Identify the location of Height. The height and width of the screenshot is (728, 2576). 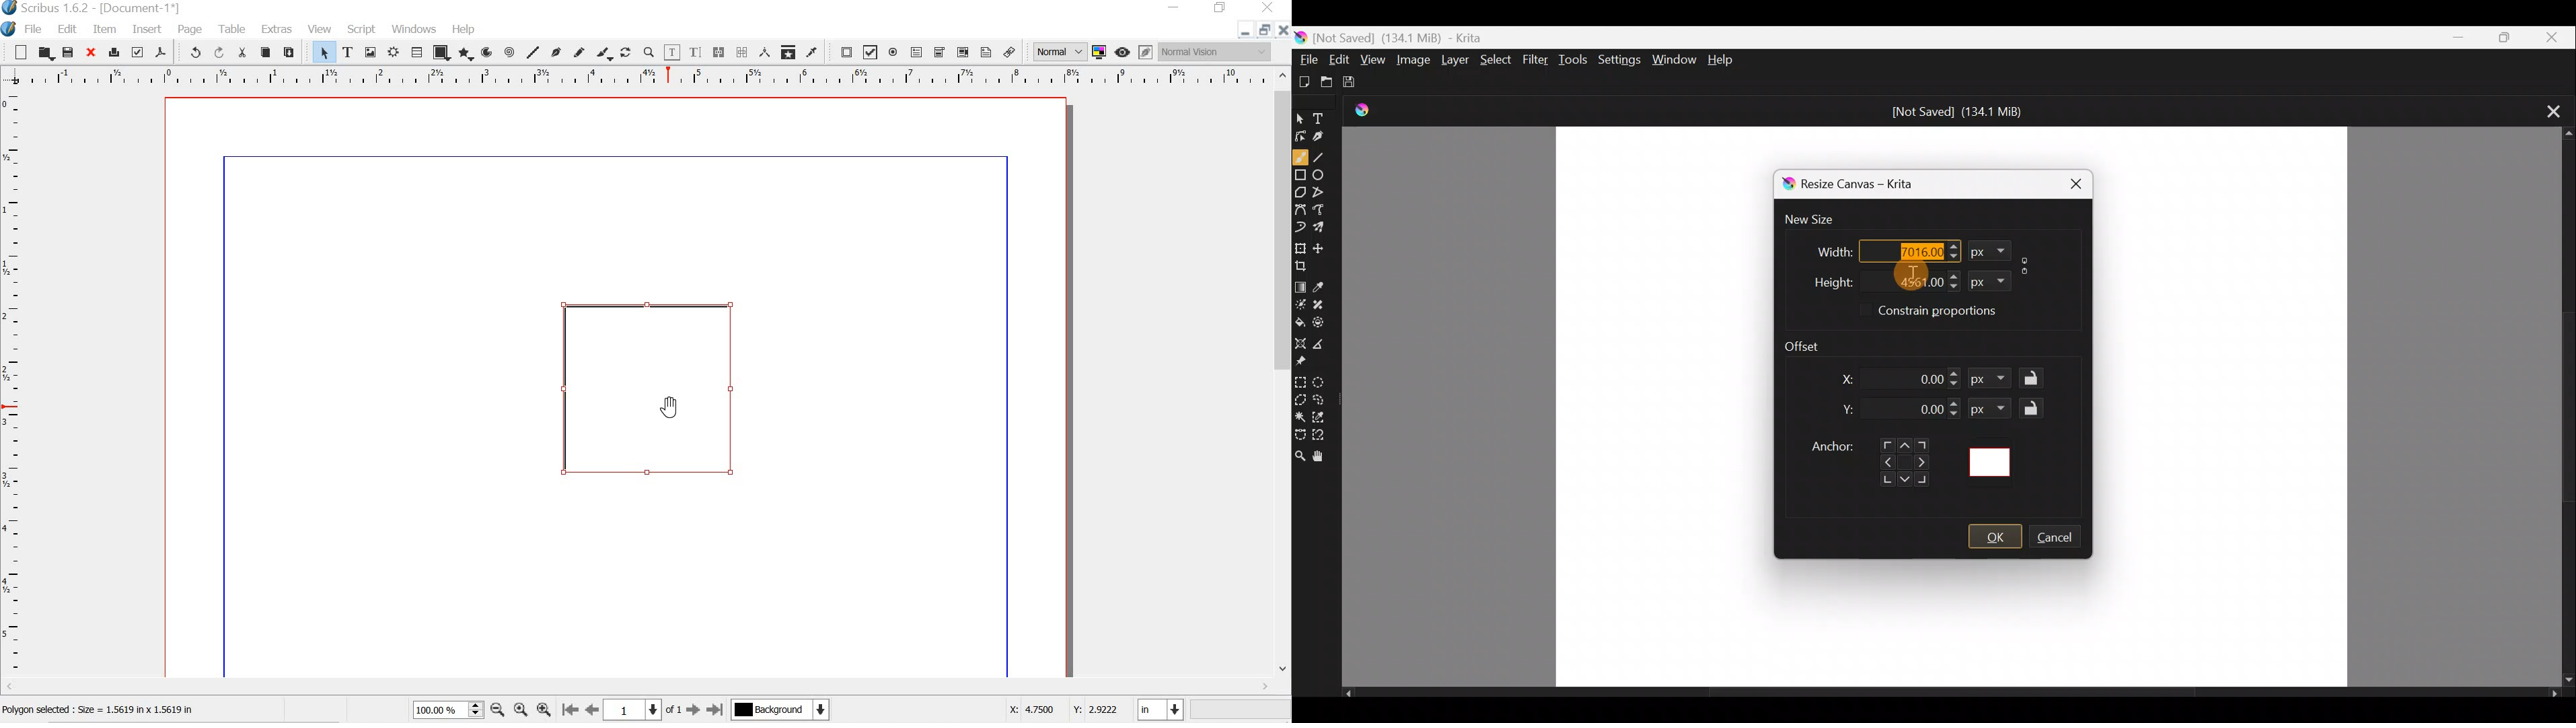
(1822, 279).